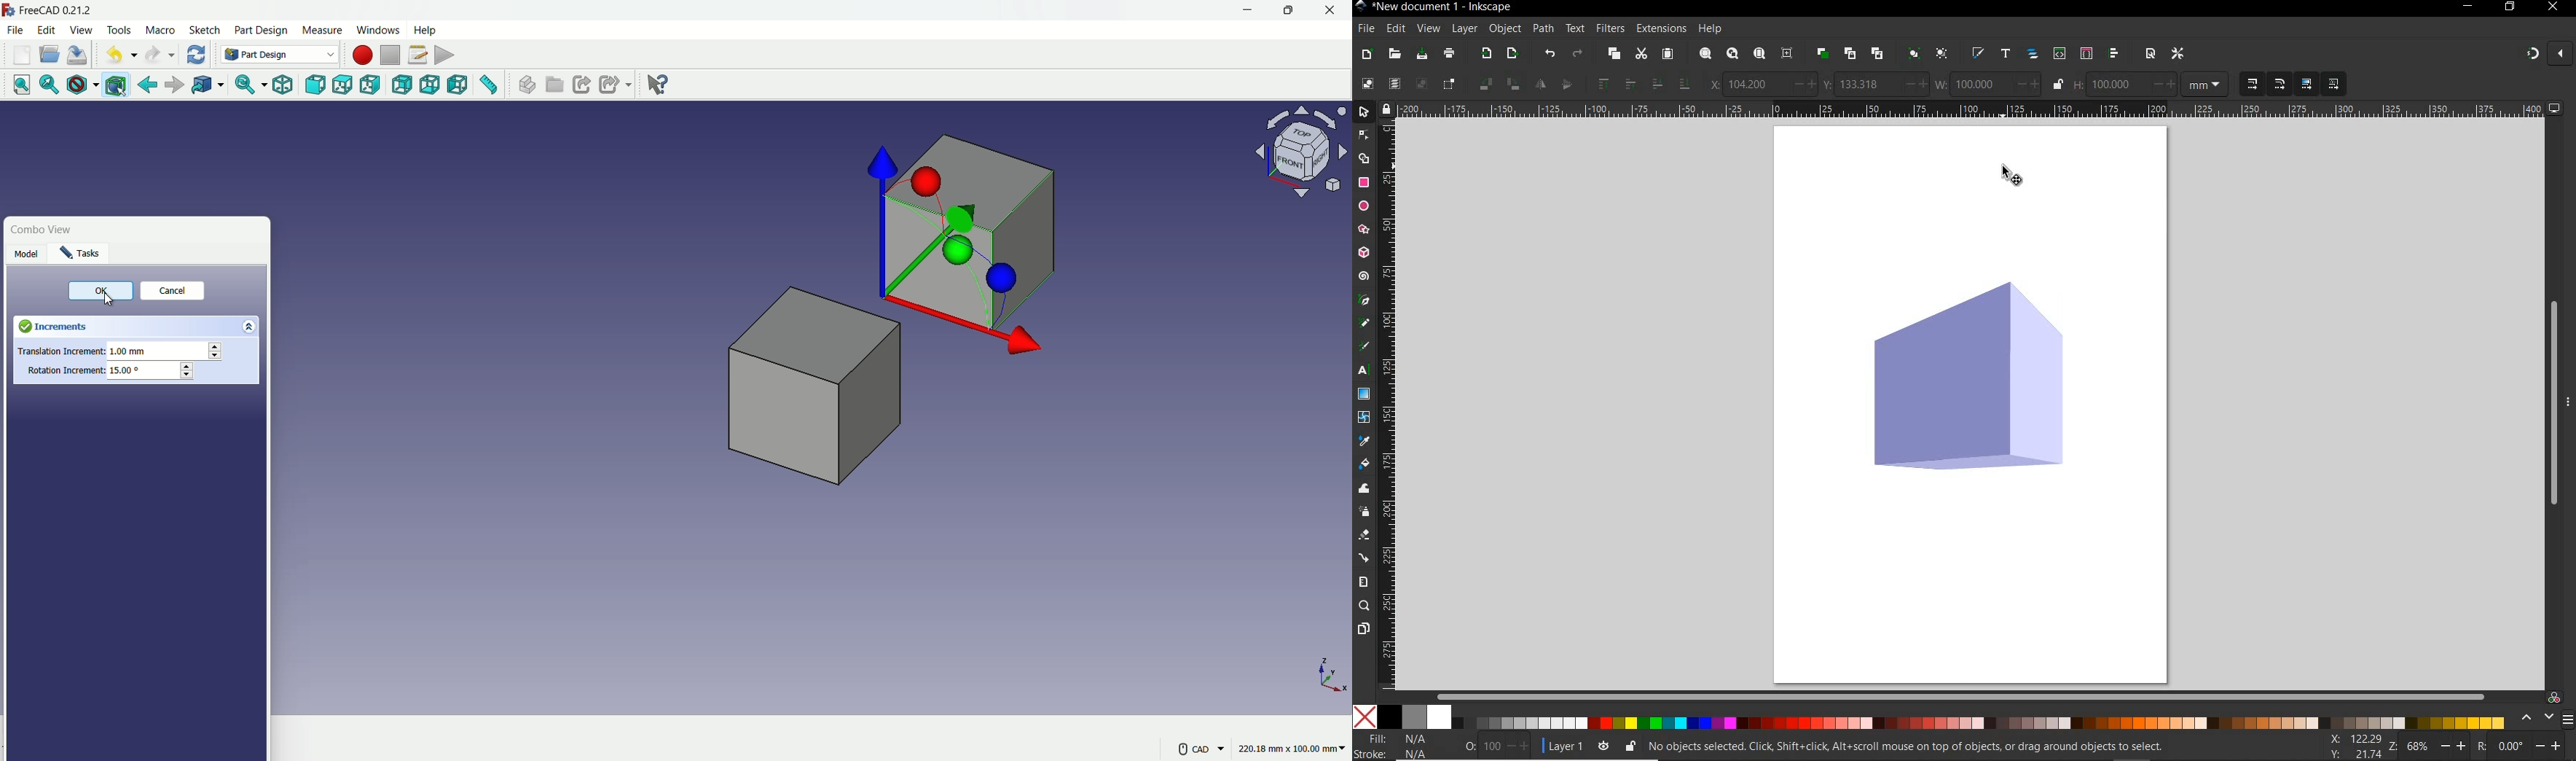 The image size is (2576, 784). What do you see at coordinates (1641, 53) in the screenshot?
I see `cut` at bounding box center [1641, 53].